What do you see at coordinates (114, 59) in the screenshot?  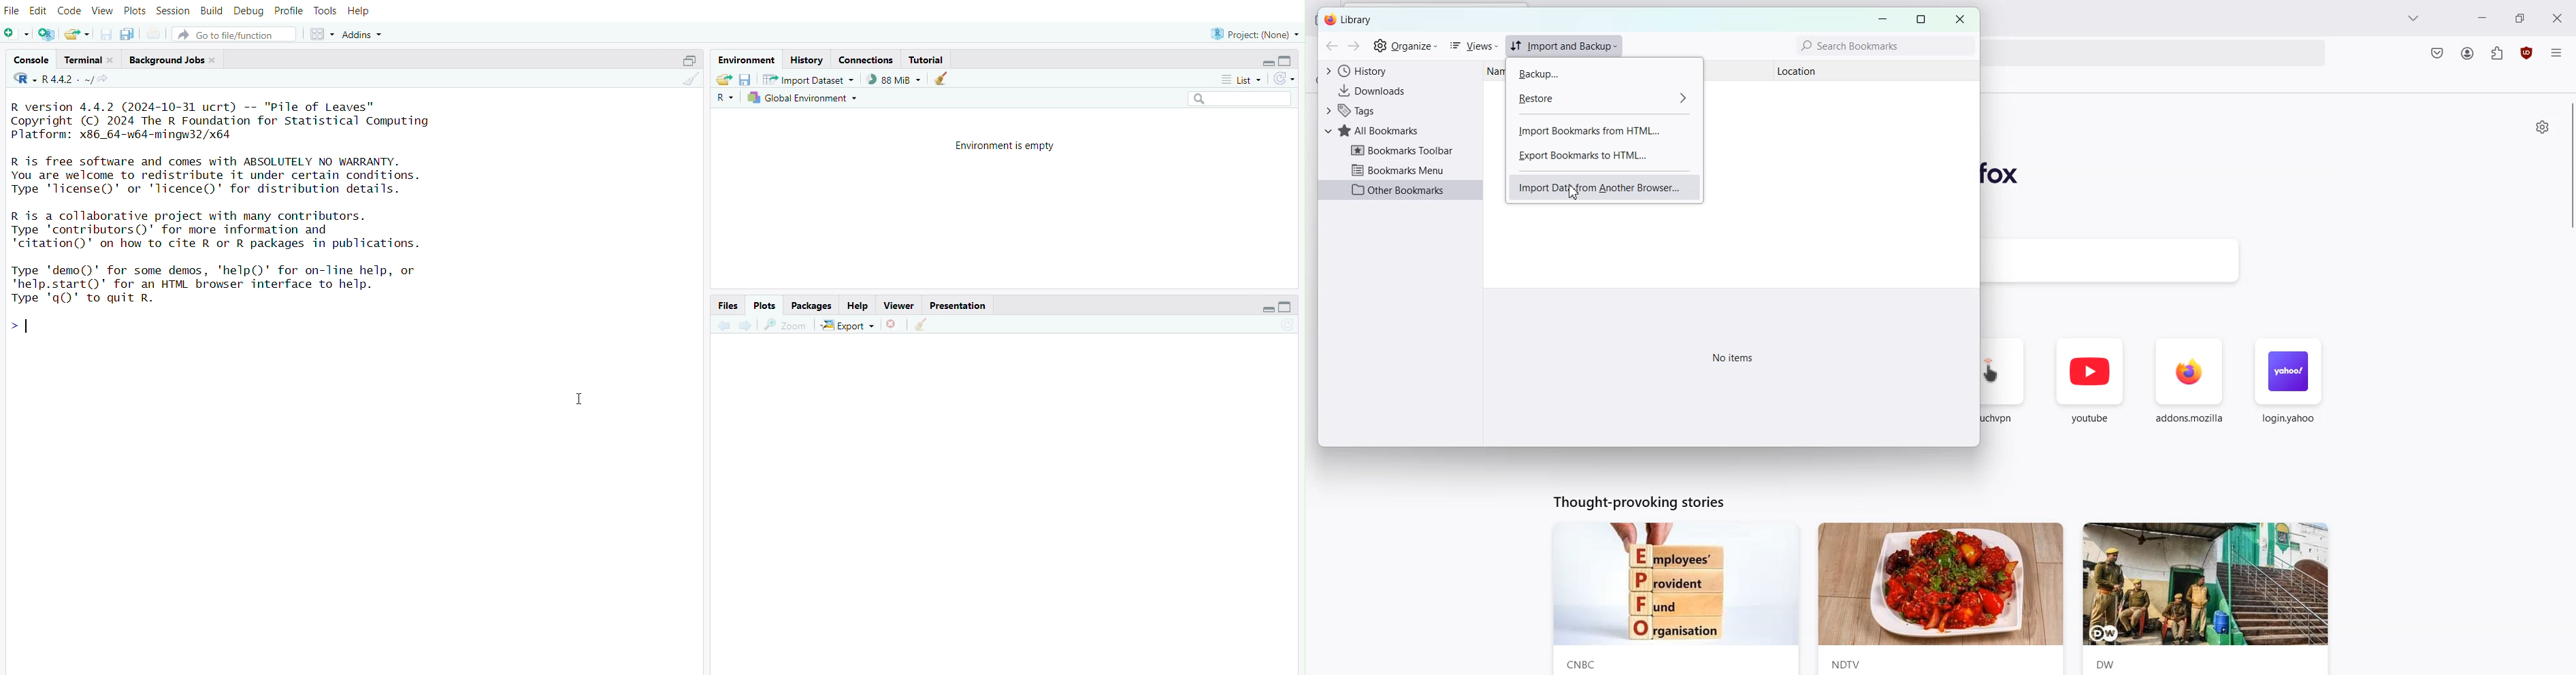 I see `close` at bounding box center [114, 59].